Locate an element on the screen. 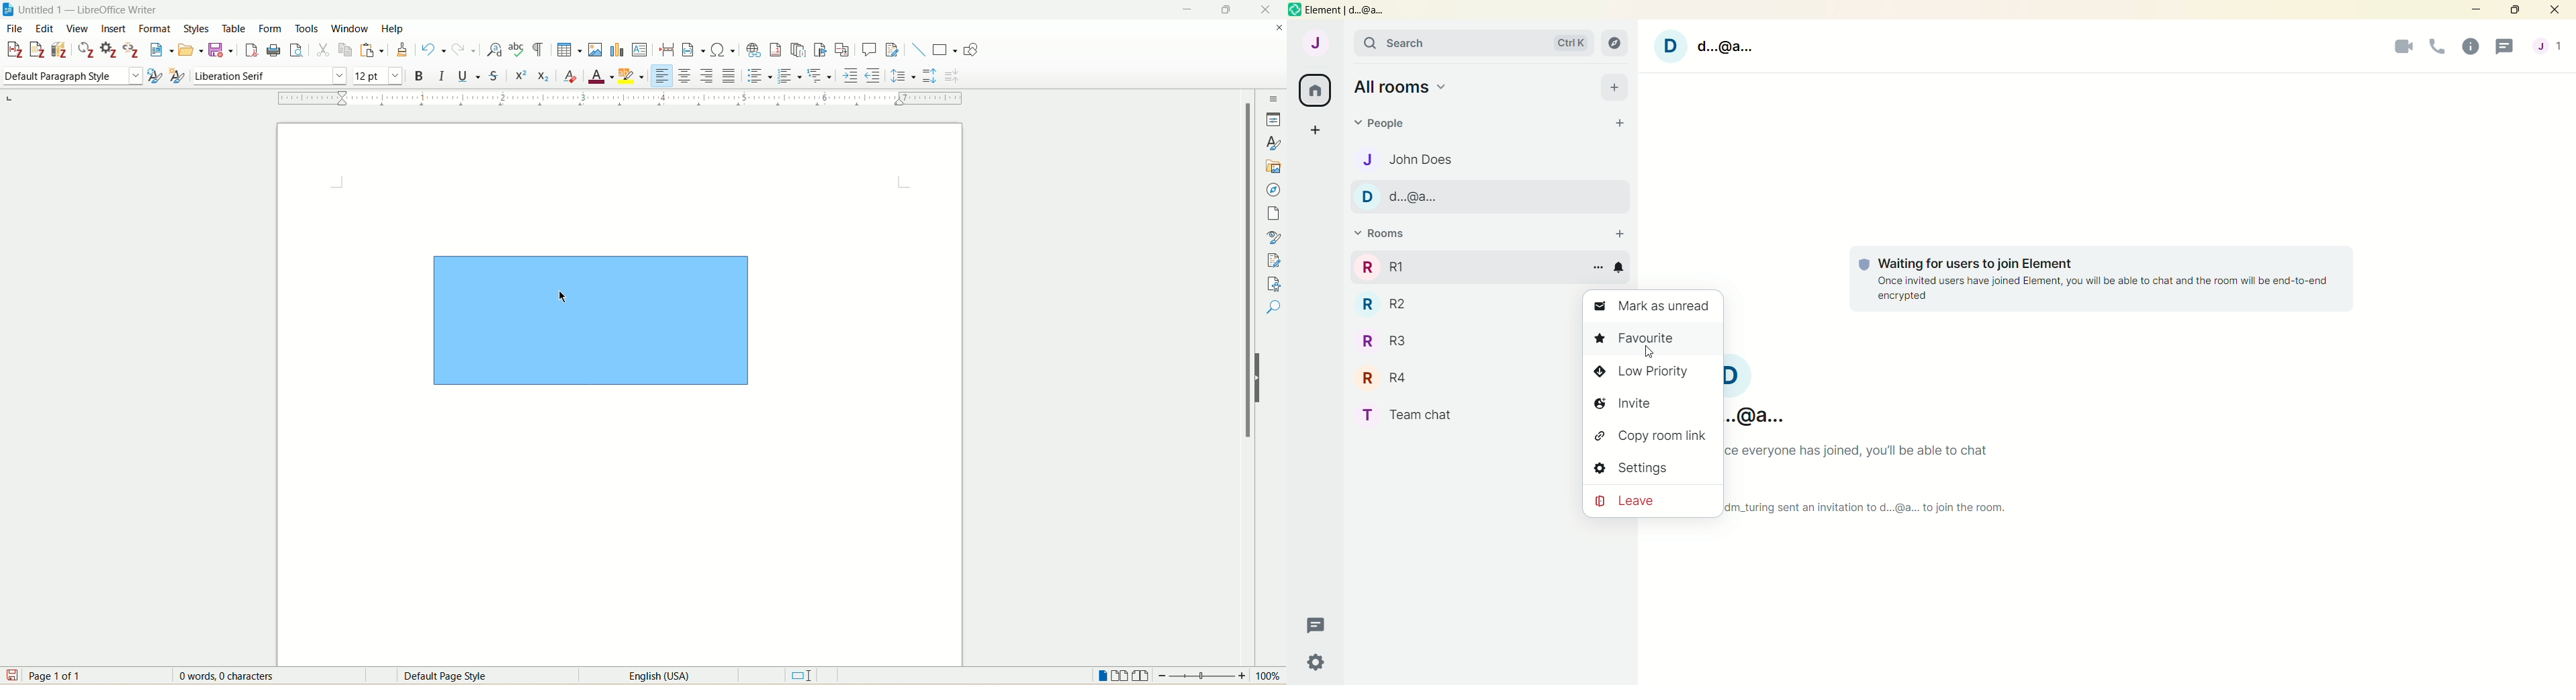 This screenshot has height=700, width=2576. book view is located at coordinates (1143, 677).